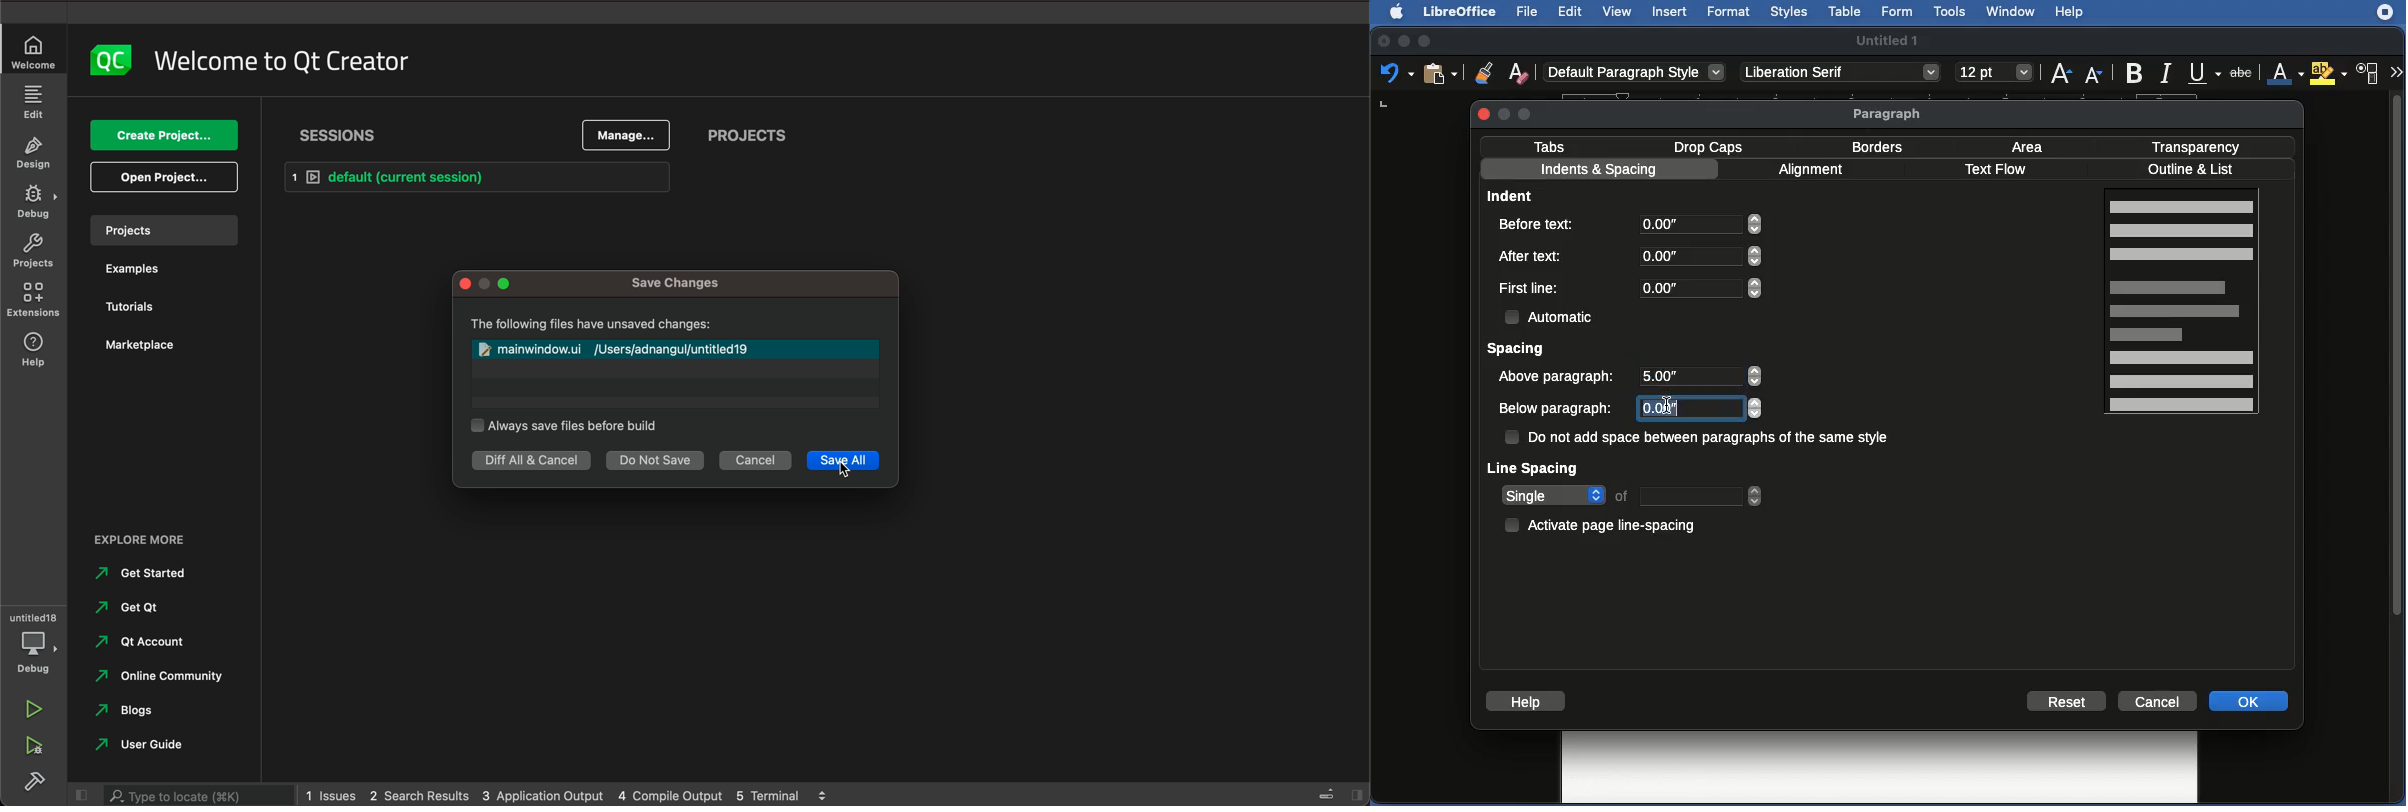 Image resolution: width=2408 pixels, height=812 pixels. Describe the element at coordinates (1889, 114) in the screenshot. I see `Paragraph` at that location.